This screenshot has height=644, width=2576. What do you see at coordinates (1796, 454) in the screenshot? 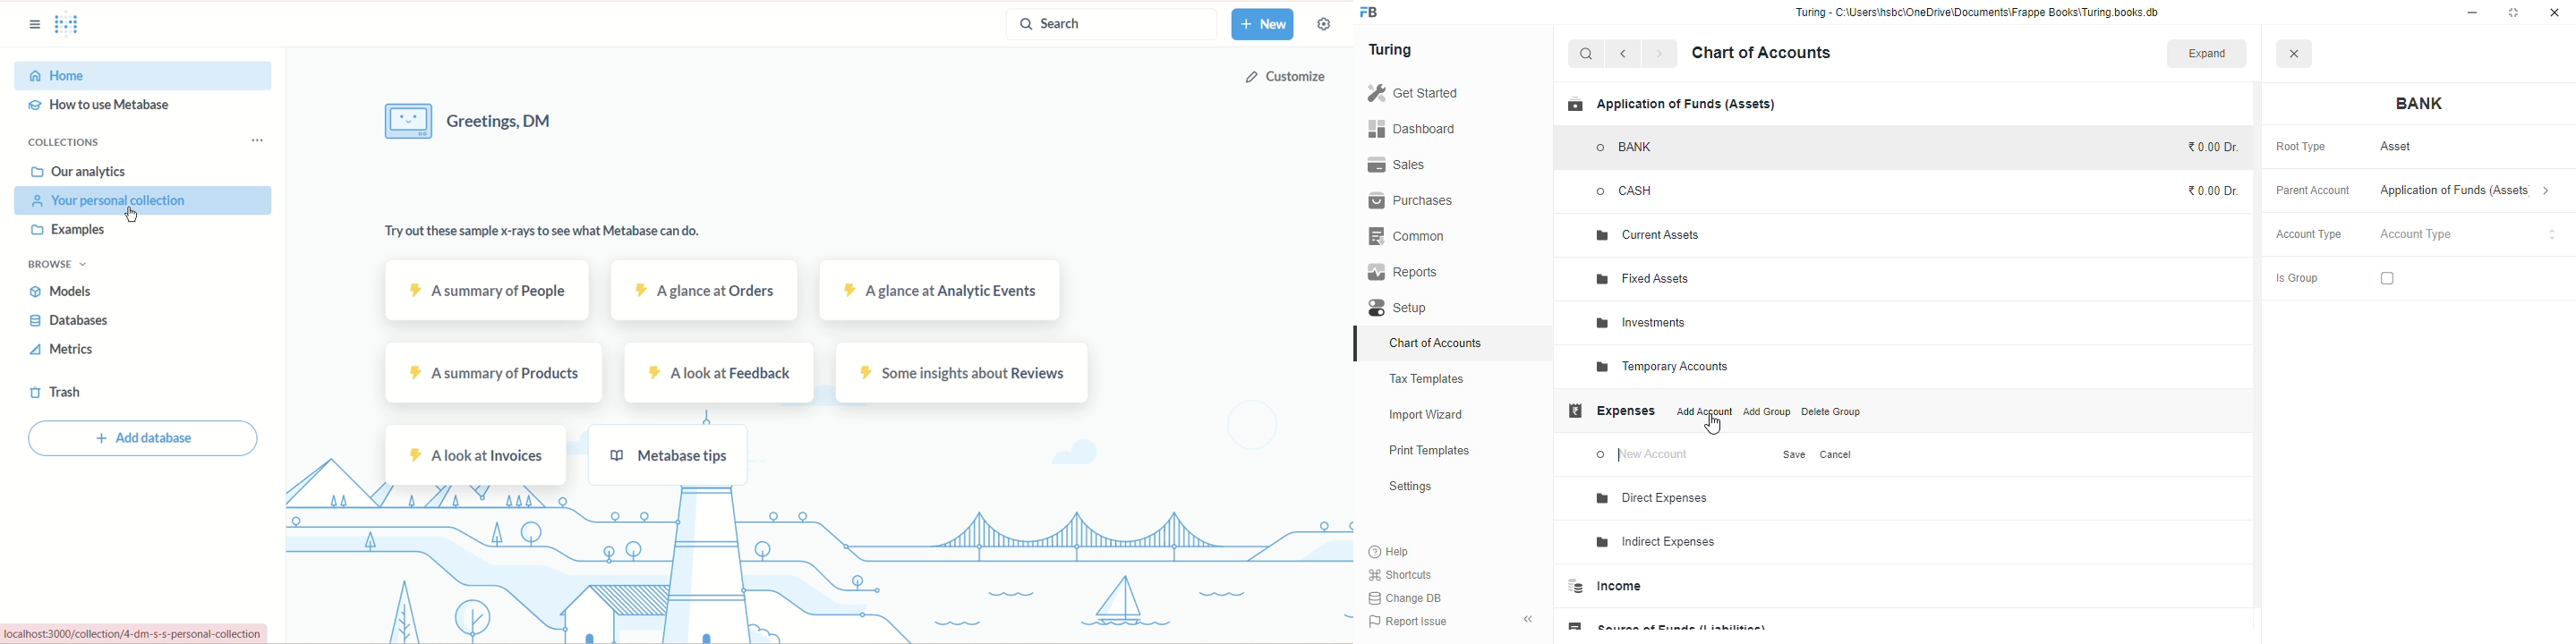
I see `save` at bounding box center [1796, 454].